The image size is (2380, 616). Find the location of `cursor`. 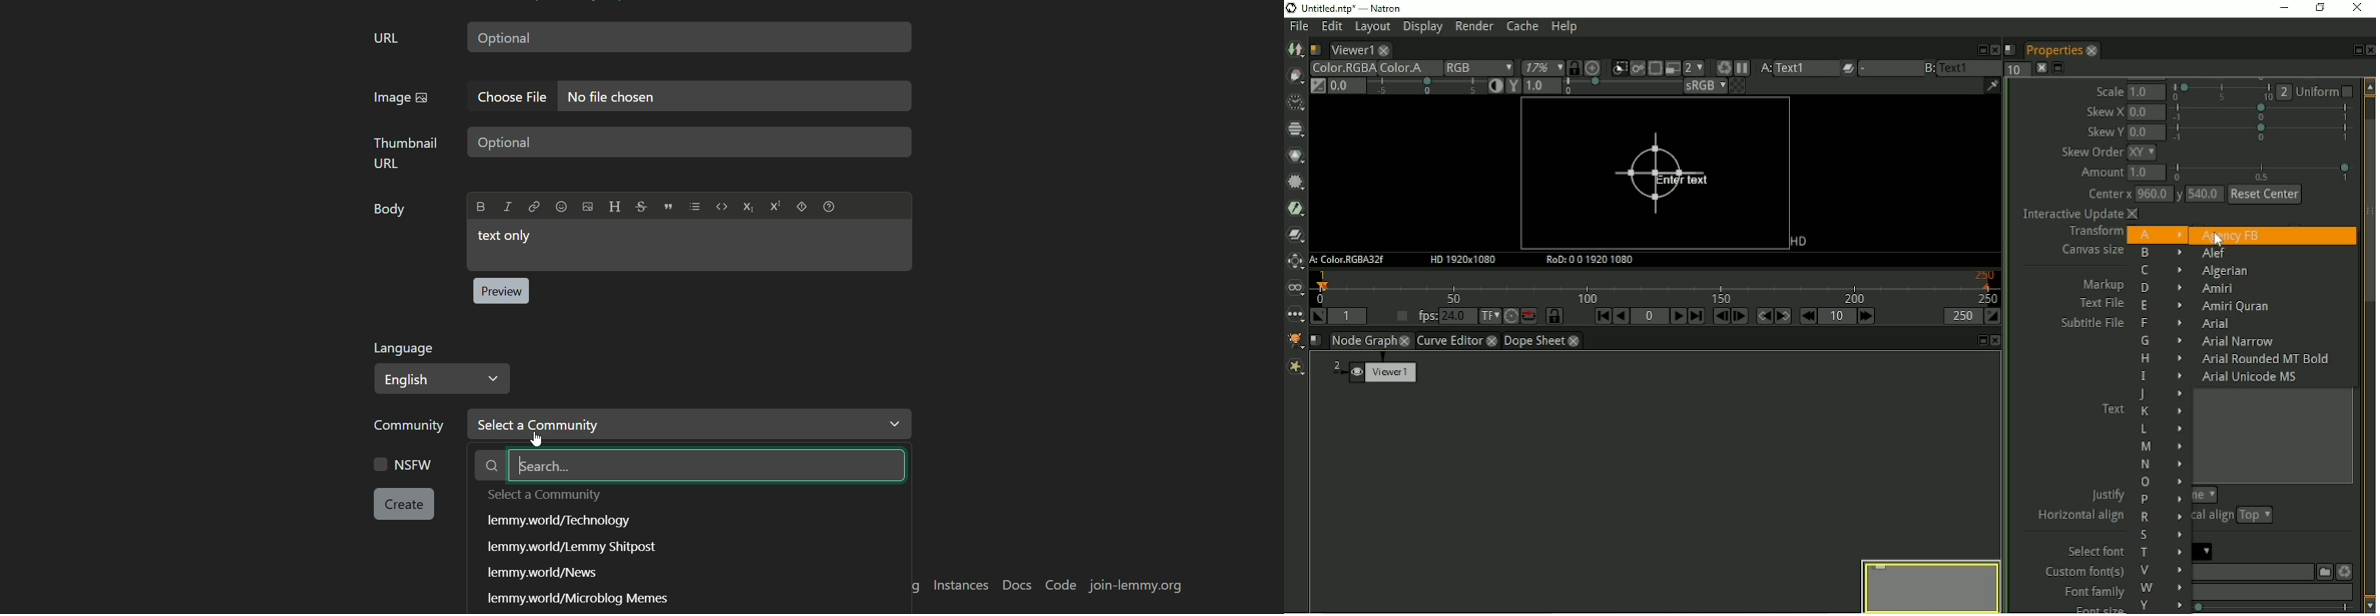

cursor is located at coordinates (535, 439).